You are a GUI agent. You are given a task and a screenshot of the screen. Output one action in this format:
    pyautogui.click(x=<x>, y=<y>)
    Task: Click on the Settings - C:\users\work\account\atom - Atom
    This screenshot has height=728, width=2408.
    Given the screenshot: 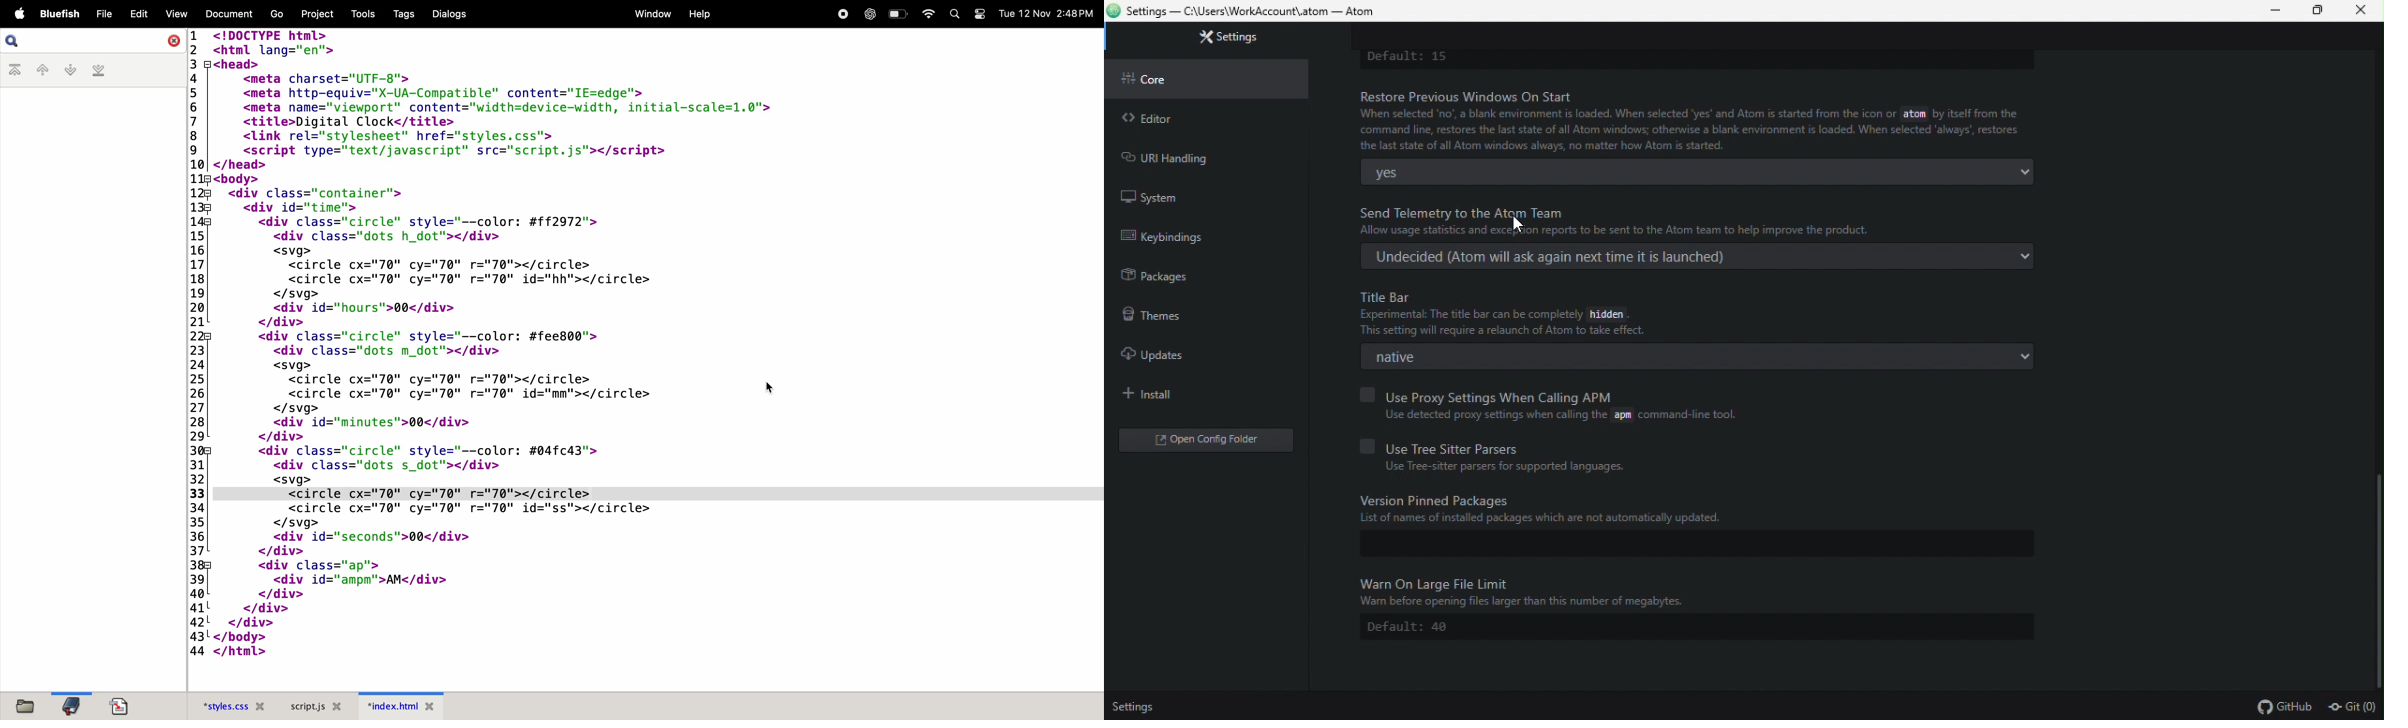 What is the action you would take?
    pyautogui.click(x=1264, y=11)
    